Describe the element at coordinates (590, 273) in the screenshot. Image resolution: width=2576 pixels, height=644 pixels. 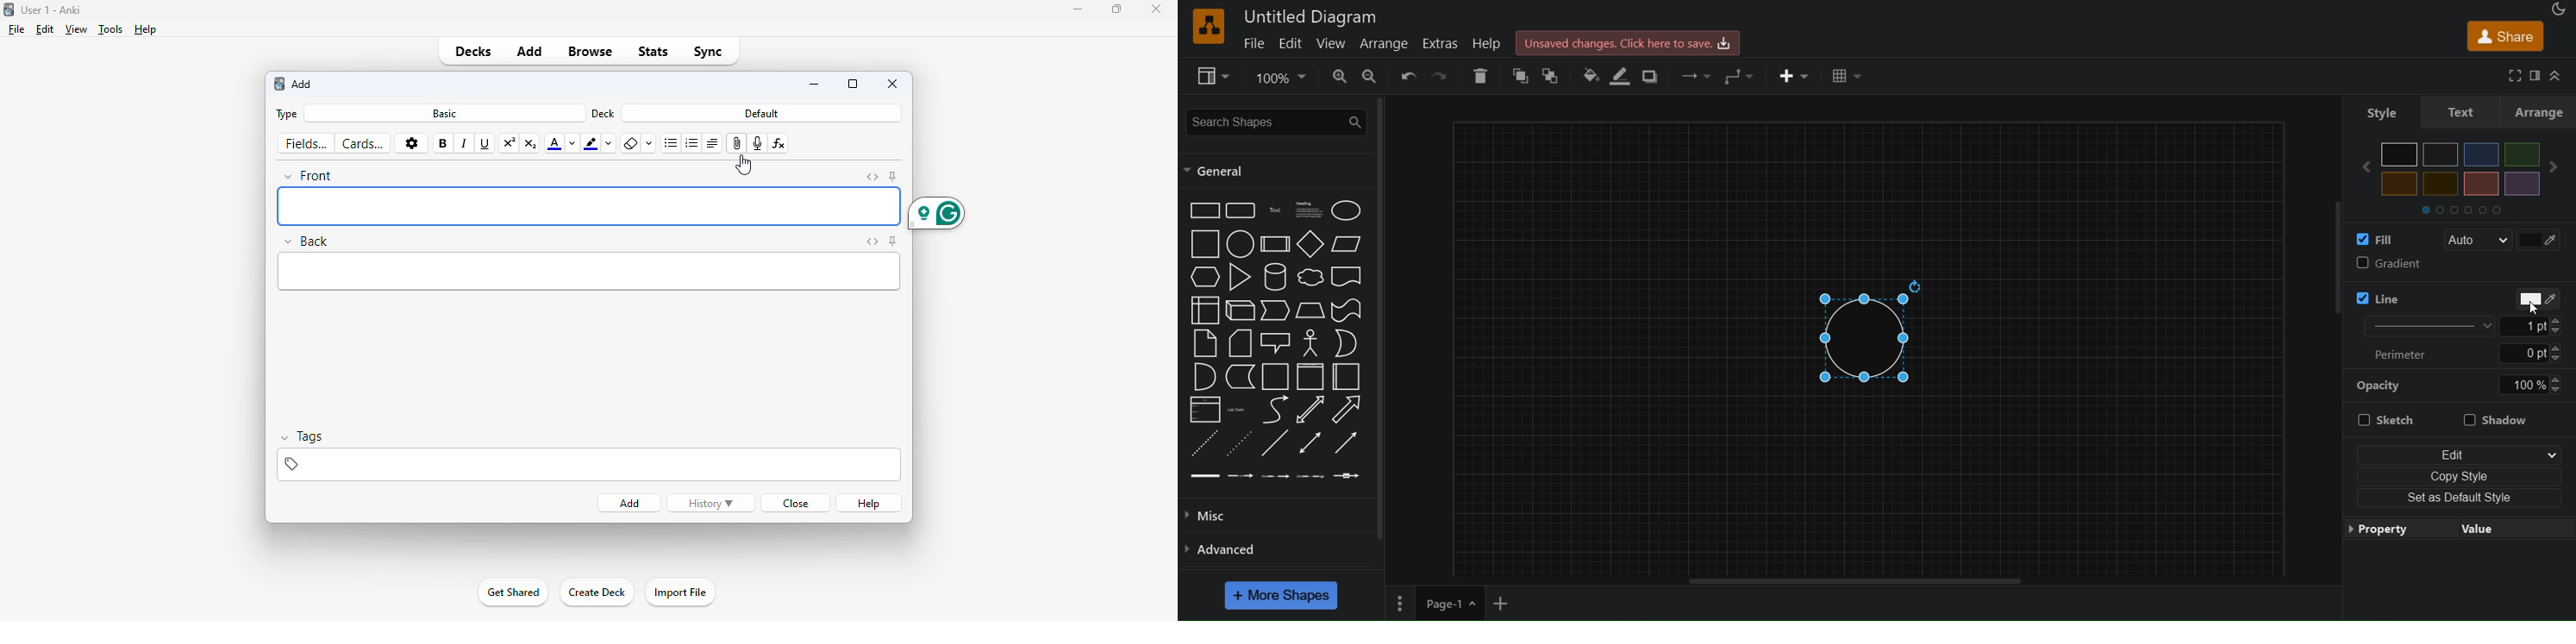
I see `insert back ` at that location.